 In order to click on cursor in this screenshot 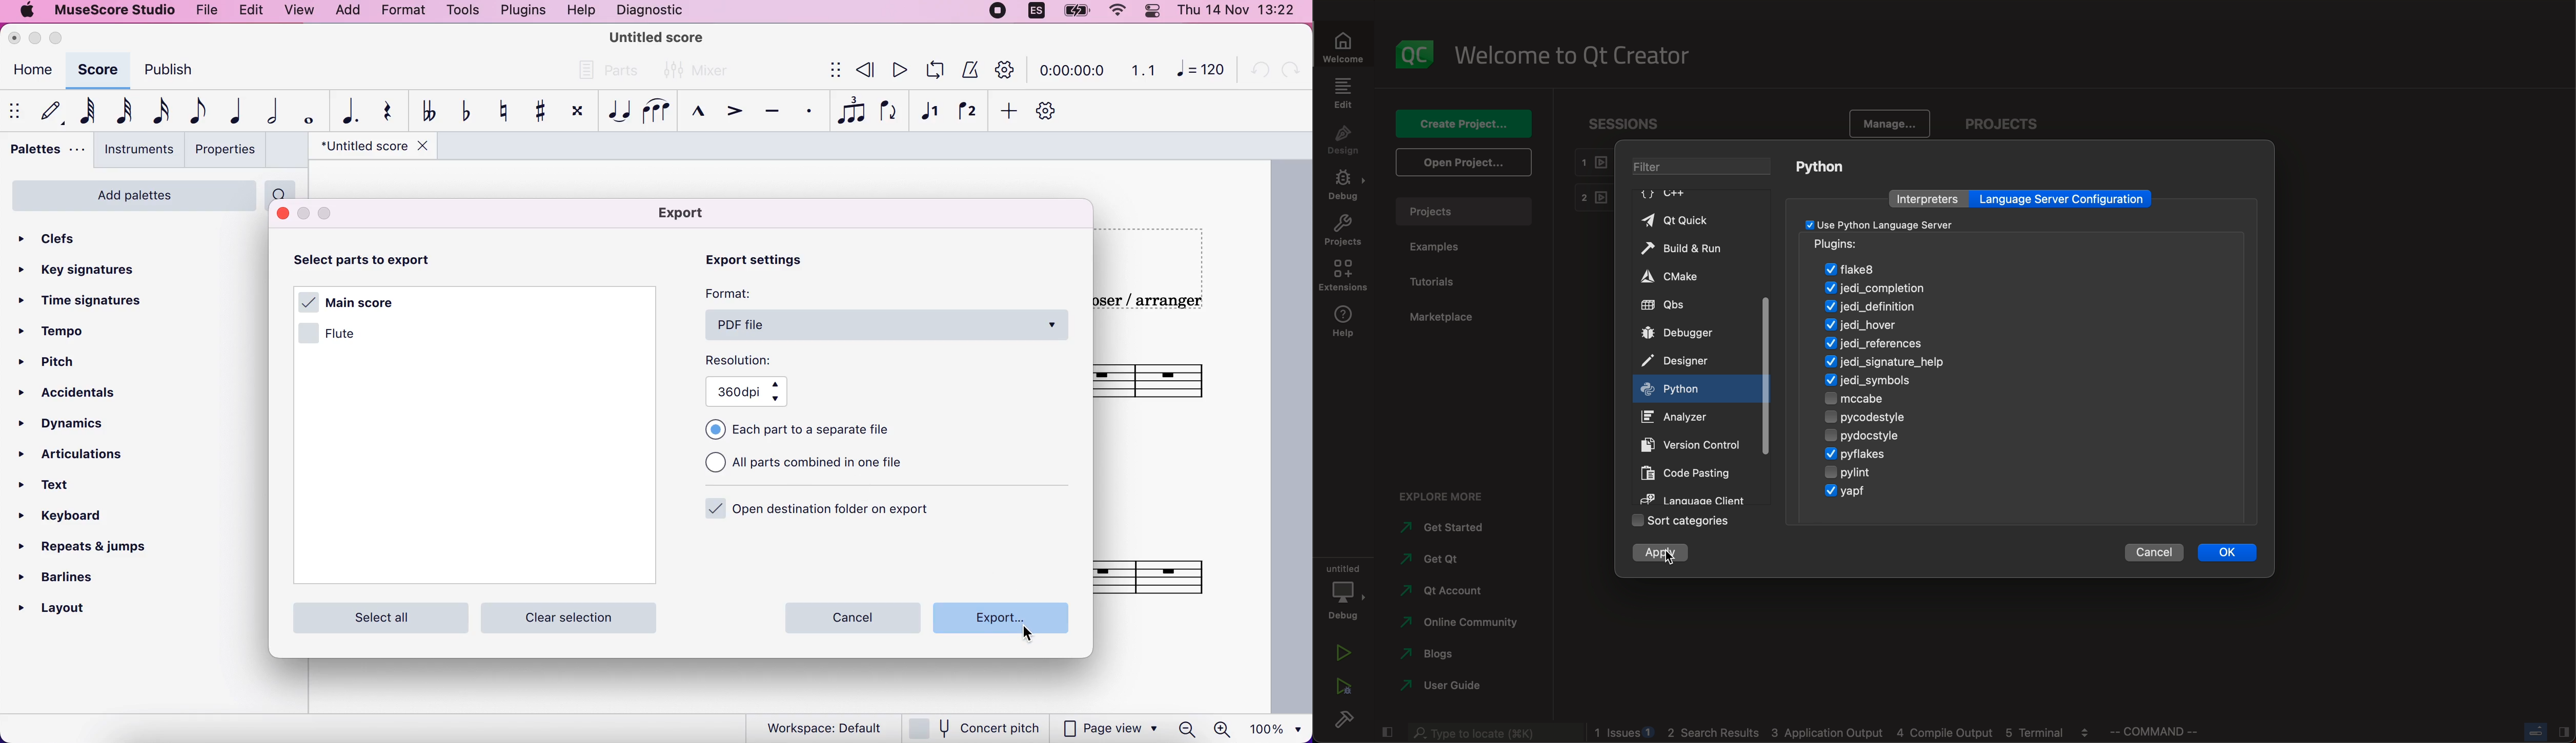, I will do `click(1670, 558)`.